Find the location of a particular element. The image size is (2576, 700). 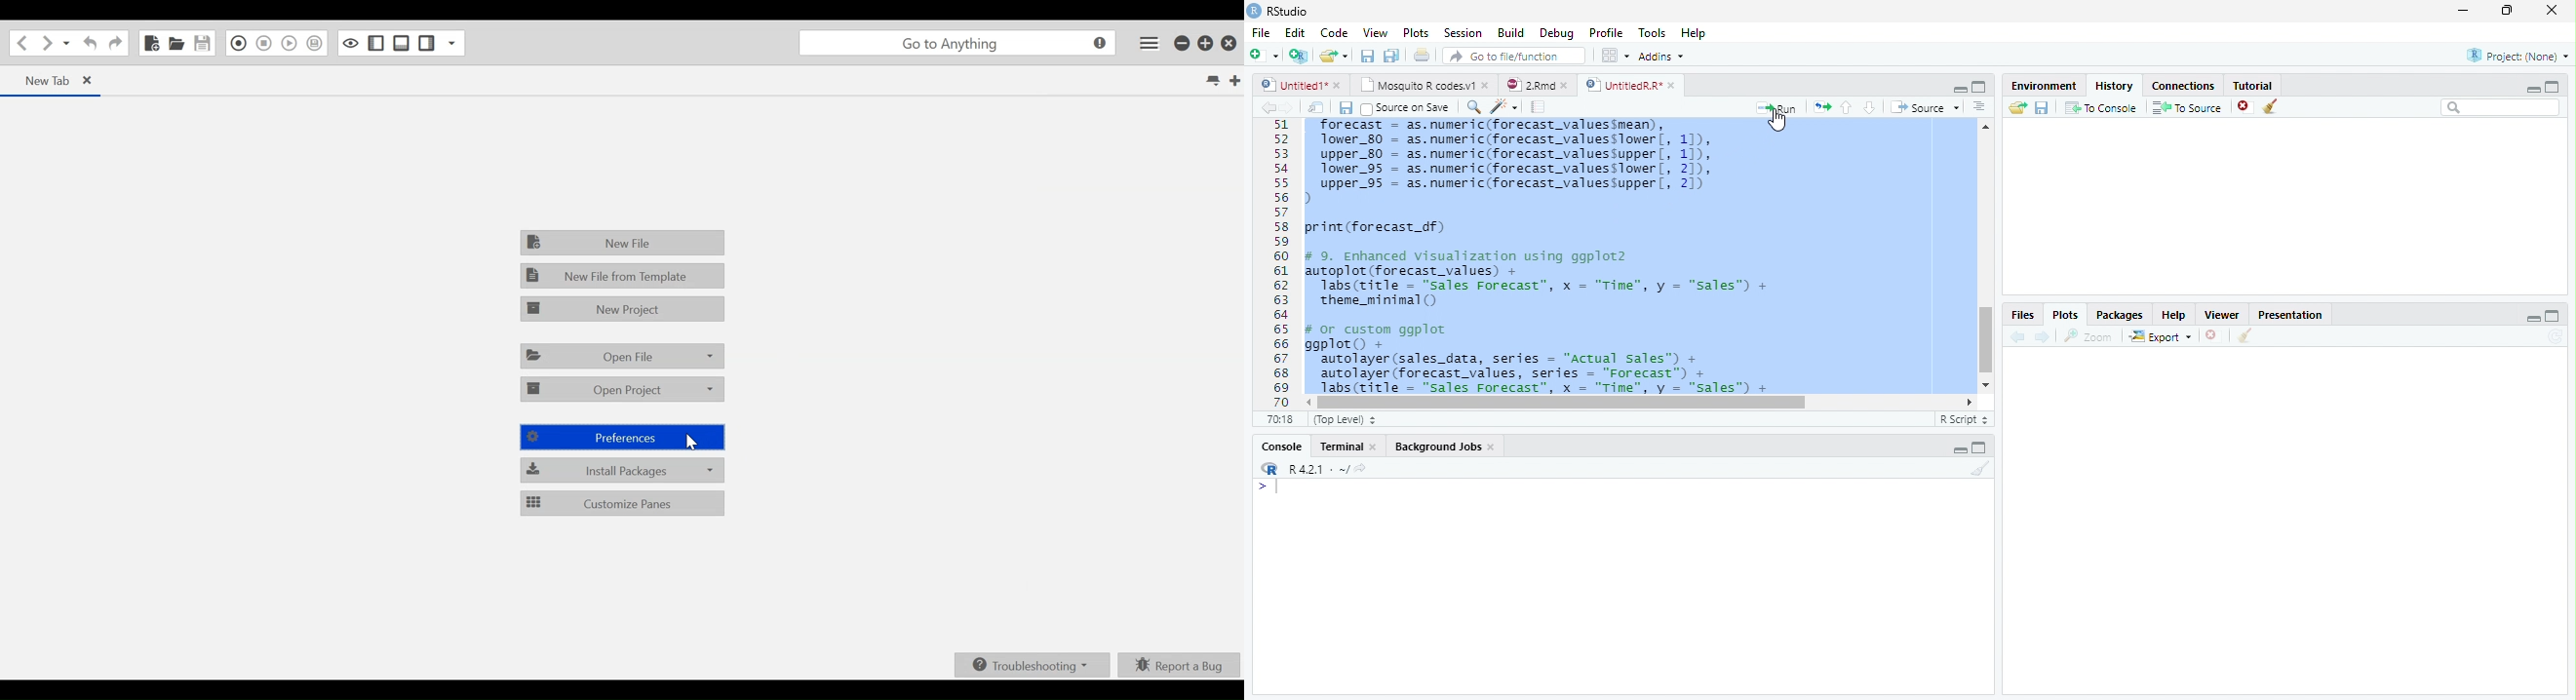

Refresh is located at coordinates (2556, 337).